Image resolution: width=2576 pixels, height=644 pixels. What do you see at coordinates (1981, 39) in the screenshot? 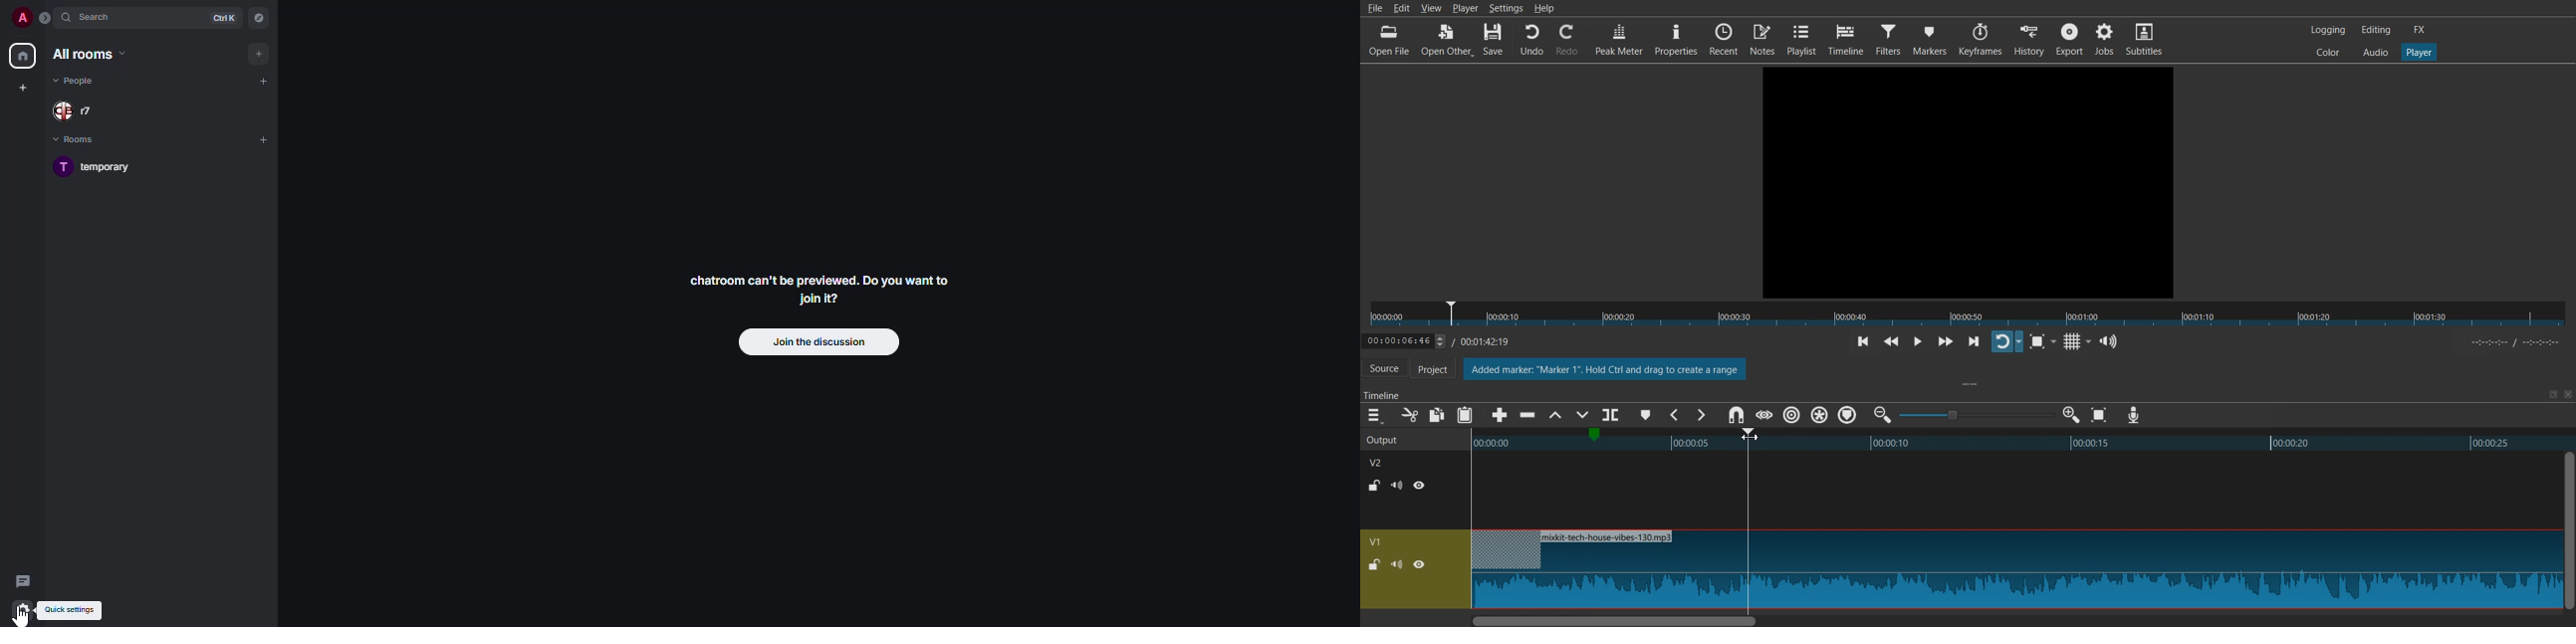
I see `Keyframes` at bounding box center [1981, 39].